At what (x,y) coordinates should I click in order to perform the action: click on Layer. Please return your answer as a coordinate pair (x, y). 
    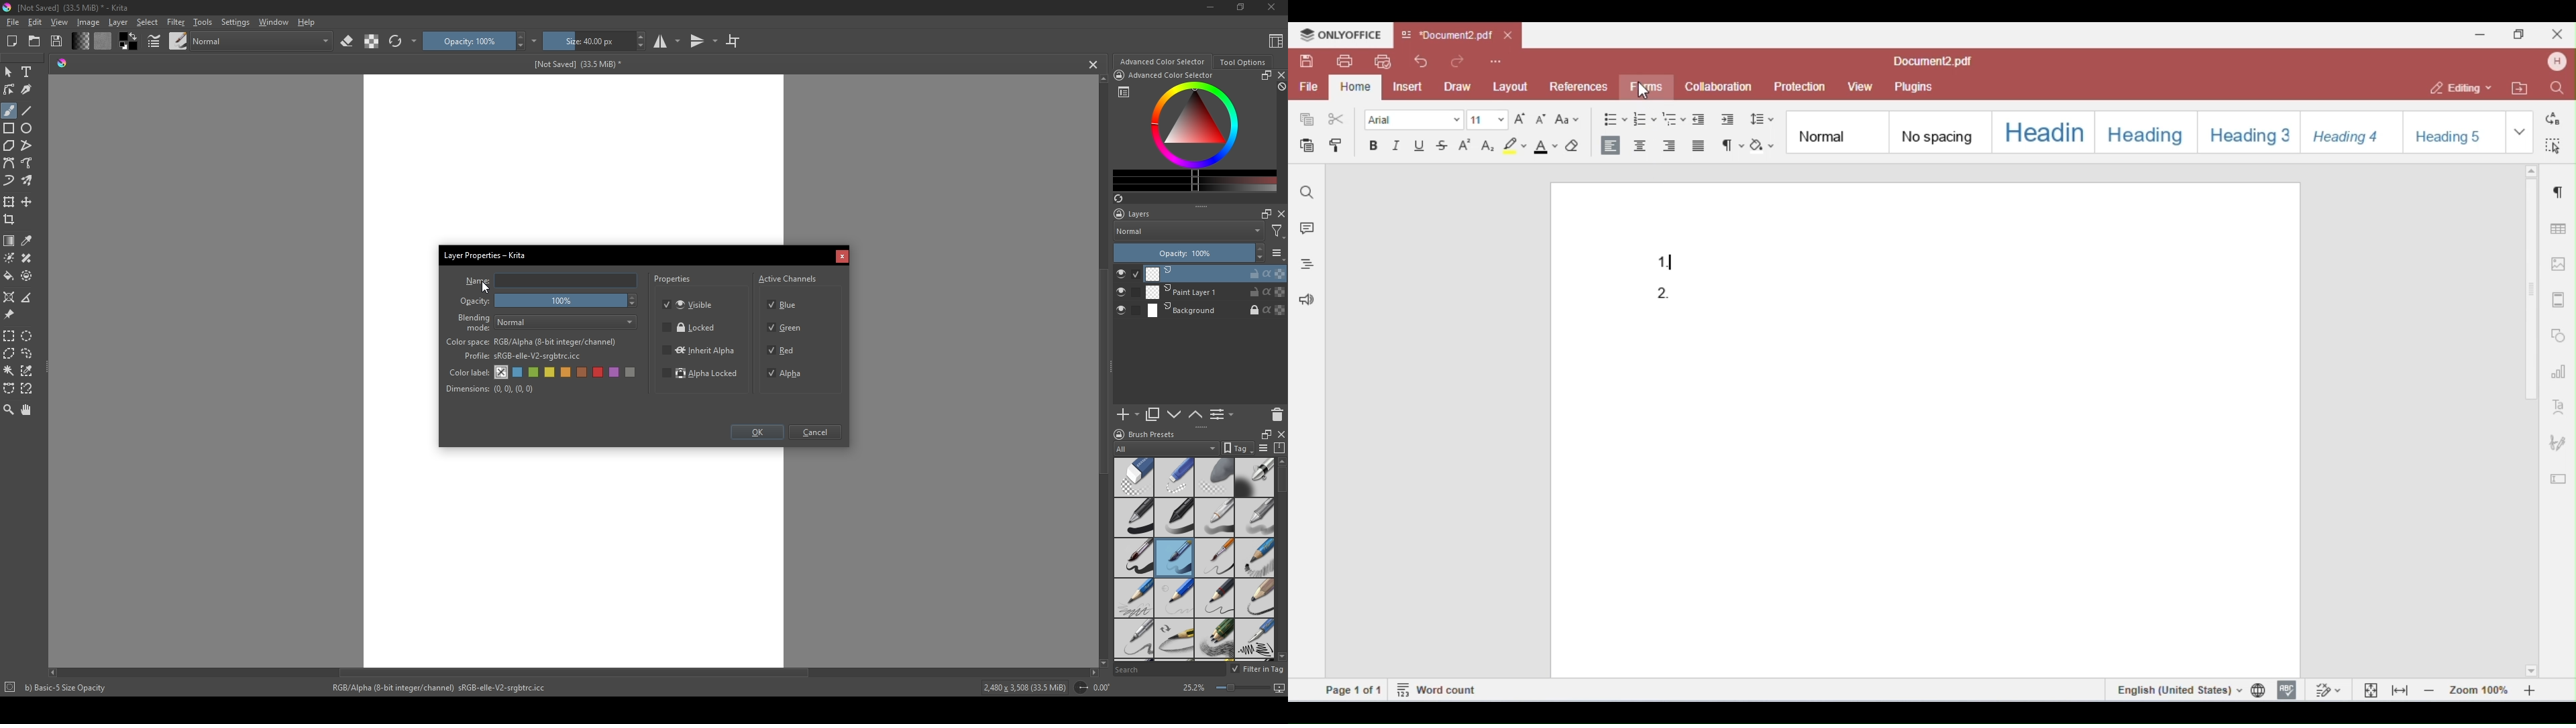
    Looking at the image, I should click on (118, 22).